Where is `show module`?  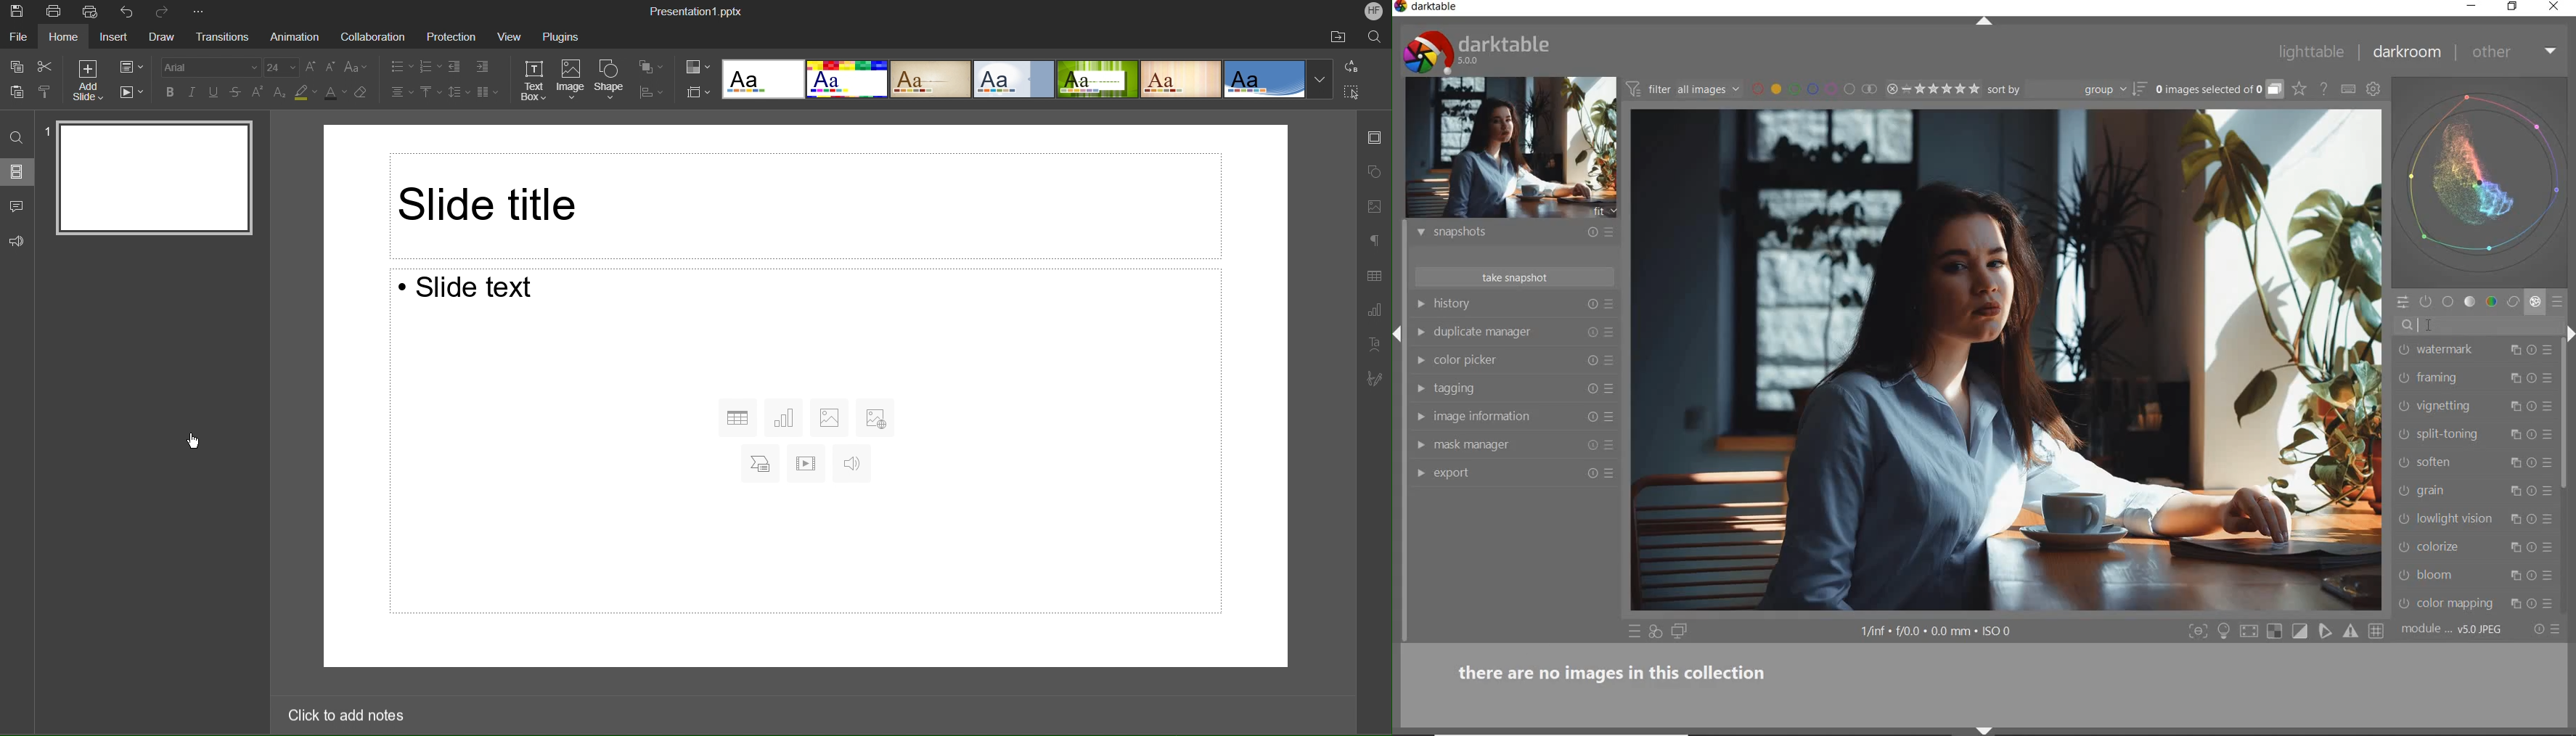 show module is located at coordinates (1418, 389).